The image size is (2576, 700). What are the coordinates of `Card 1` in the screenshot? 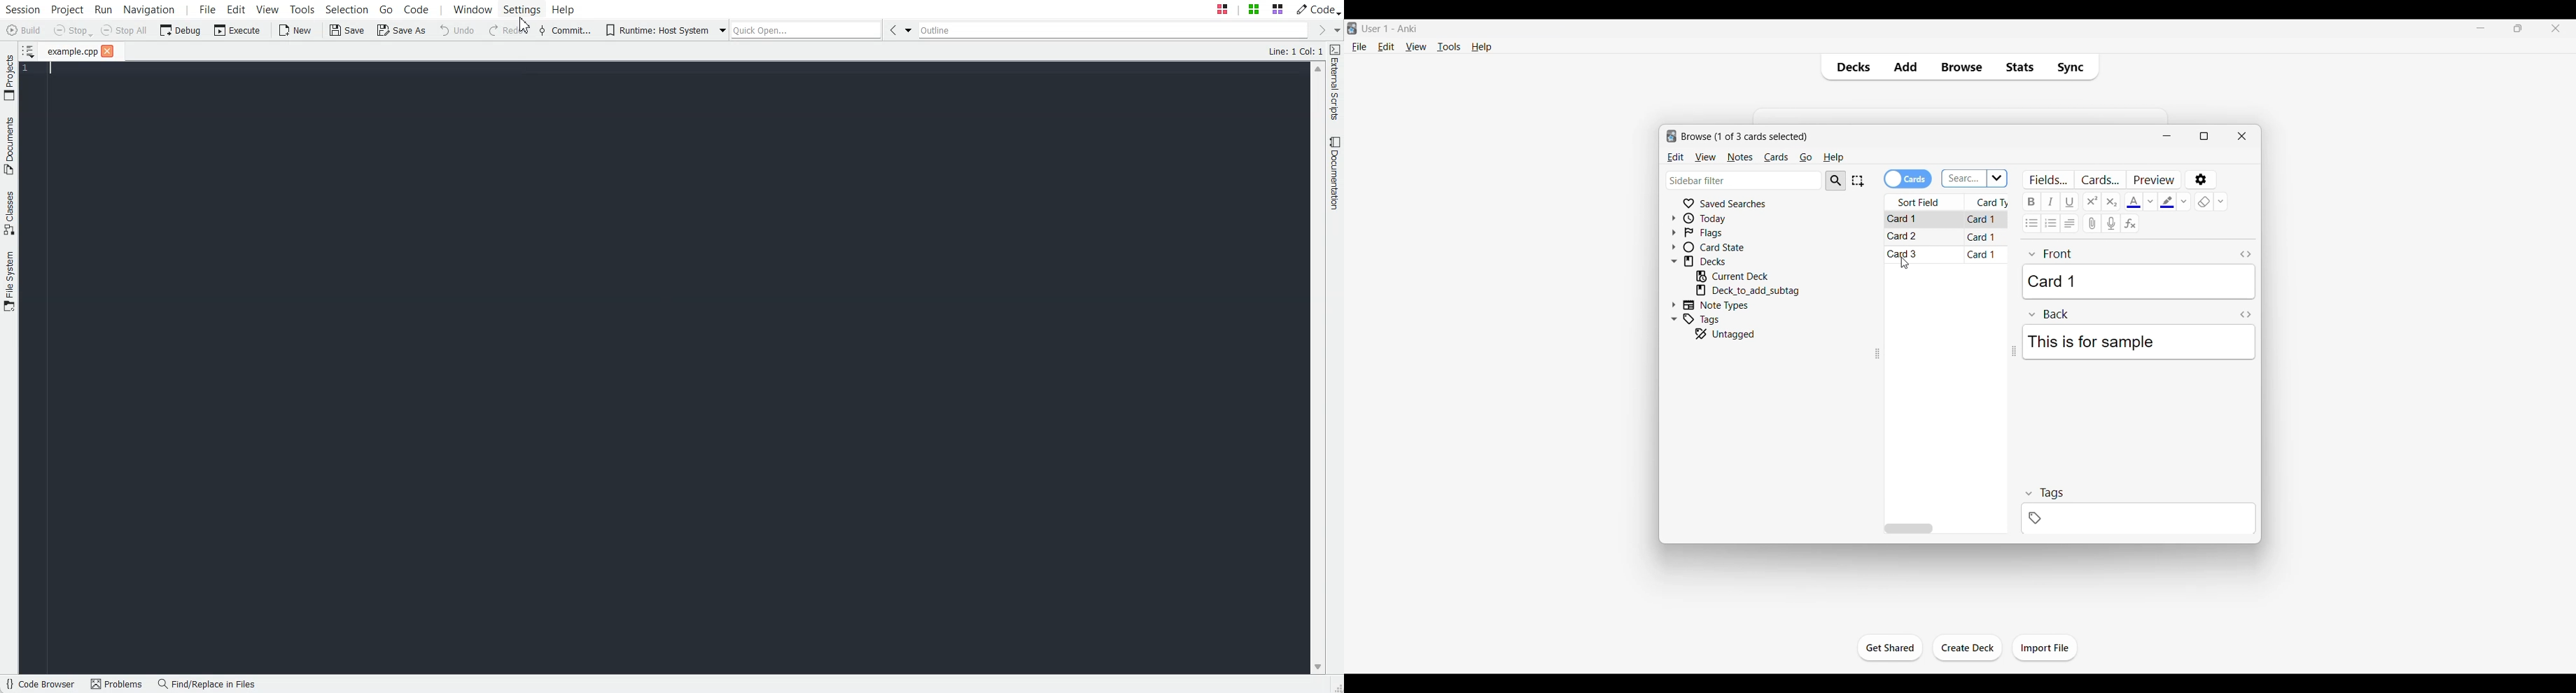 It's located at (2138, 282).